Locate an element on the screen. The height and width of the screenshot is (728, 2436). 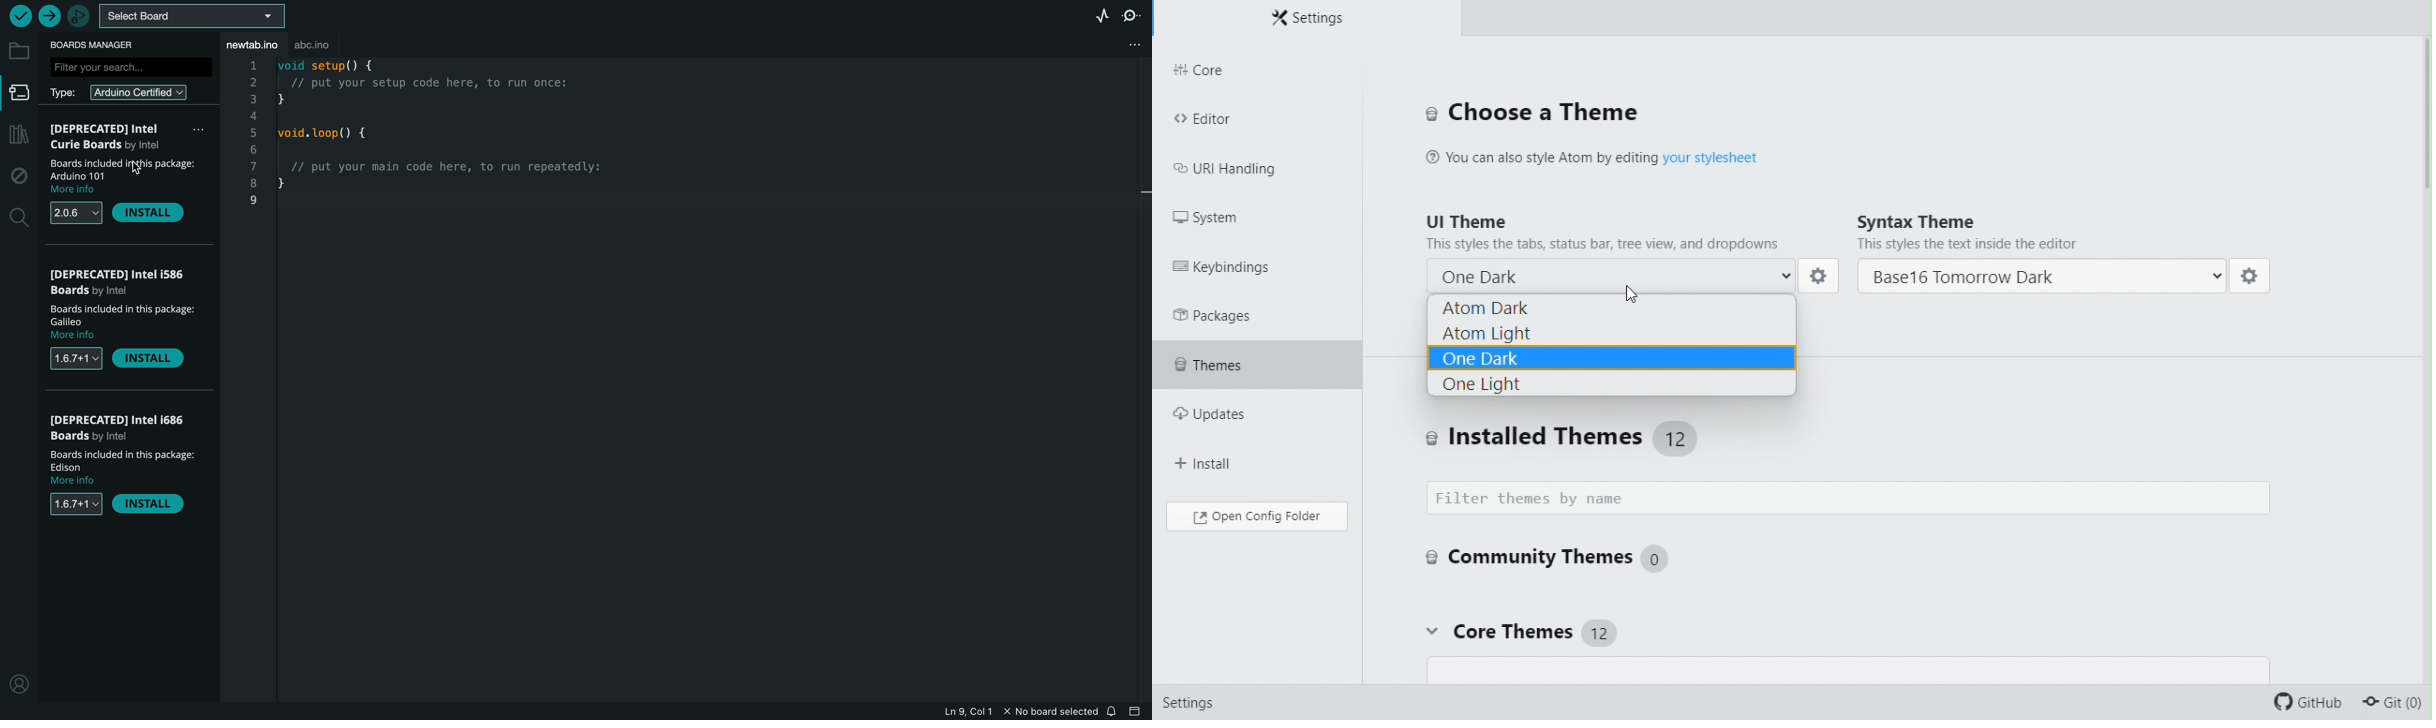
cursor is located at coordinates (1635, 289).